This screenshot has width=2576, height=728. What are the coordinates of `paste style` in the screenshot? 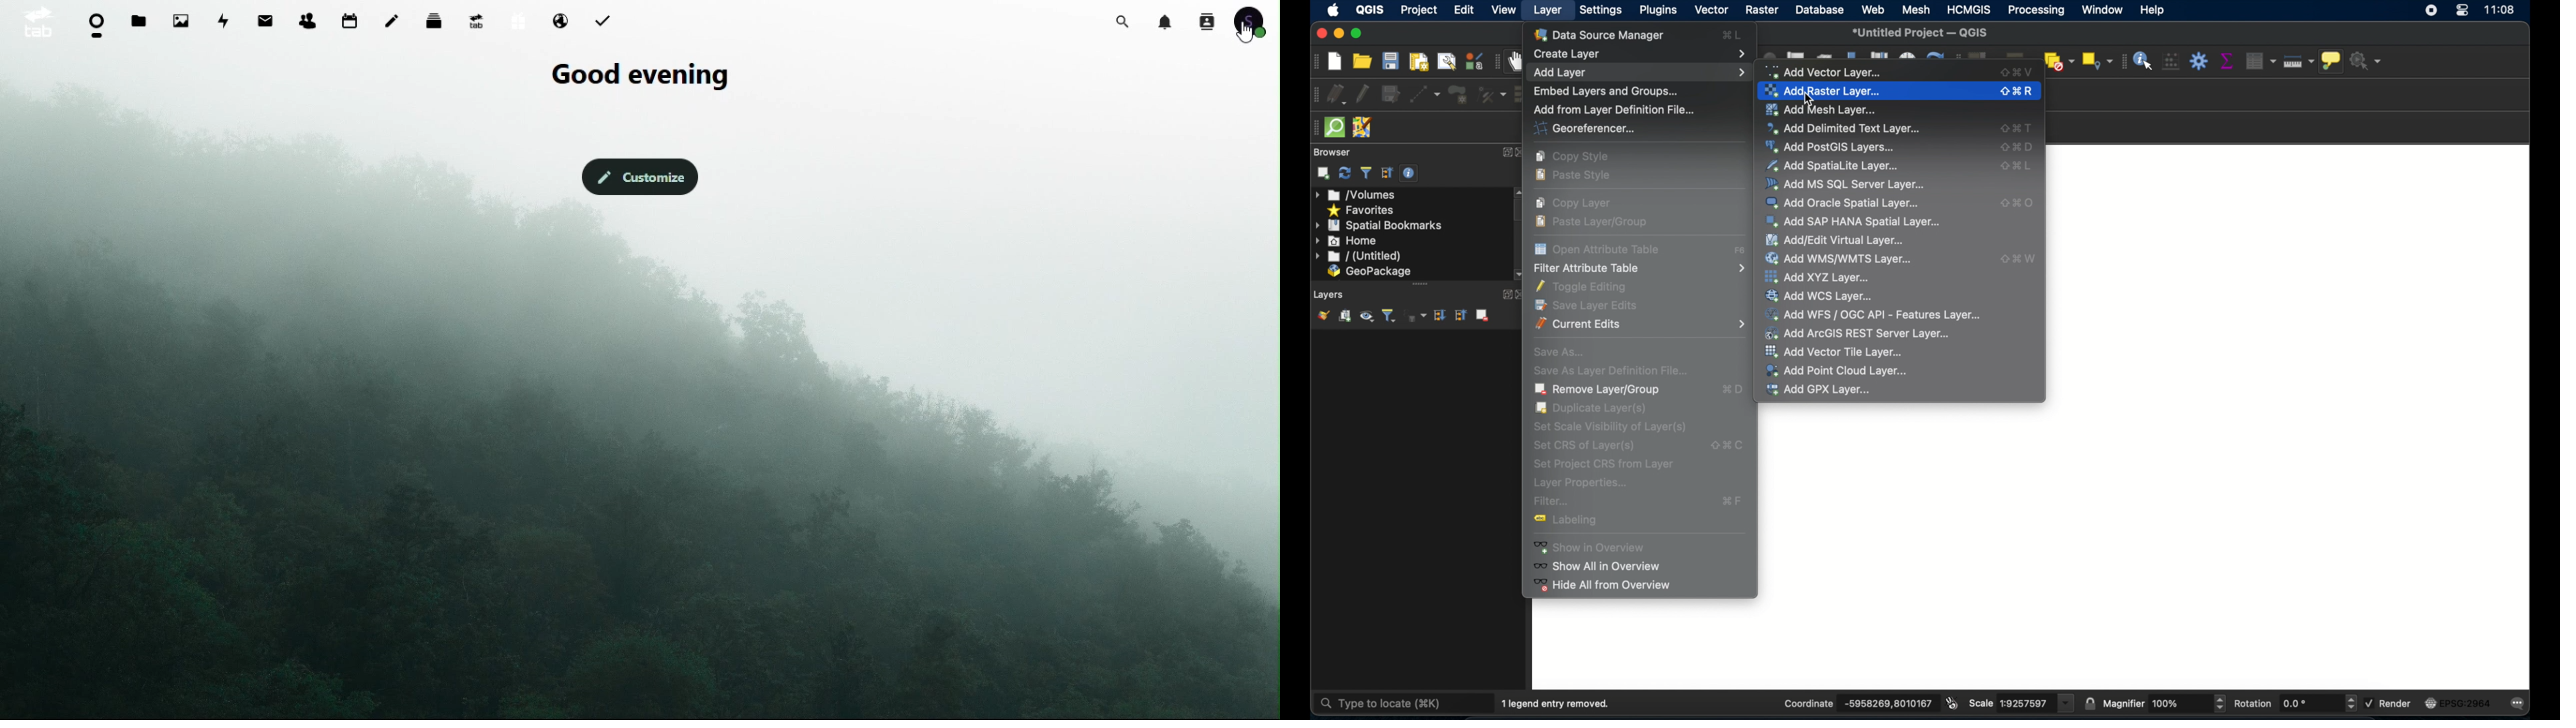 It's located at (1577, 177).